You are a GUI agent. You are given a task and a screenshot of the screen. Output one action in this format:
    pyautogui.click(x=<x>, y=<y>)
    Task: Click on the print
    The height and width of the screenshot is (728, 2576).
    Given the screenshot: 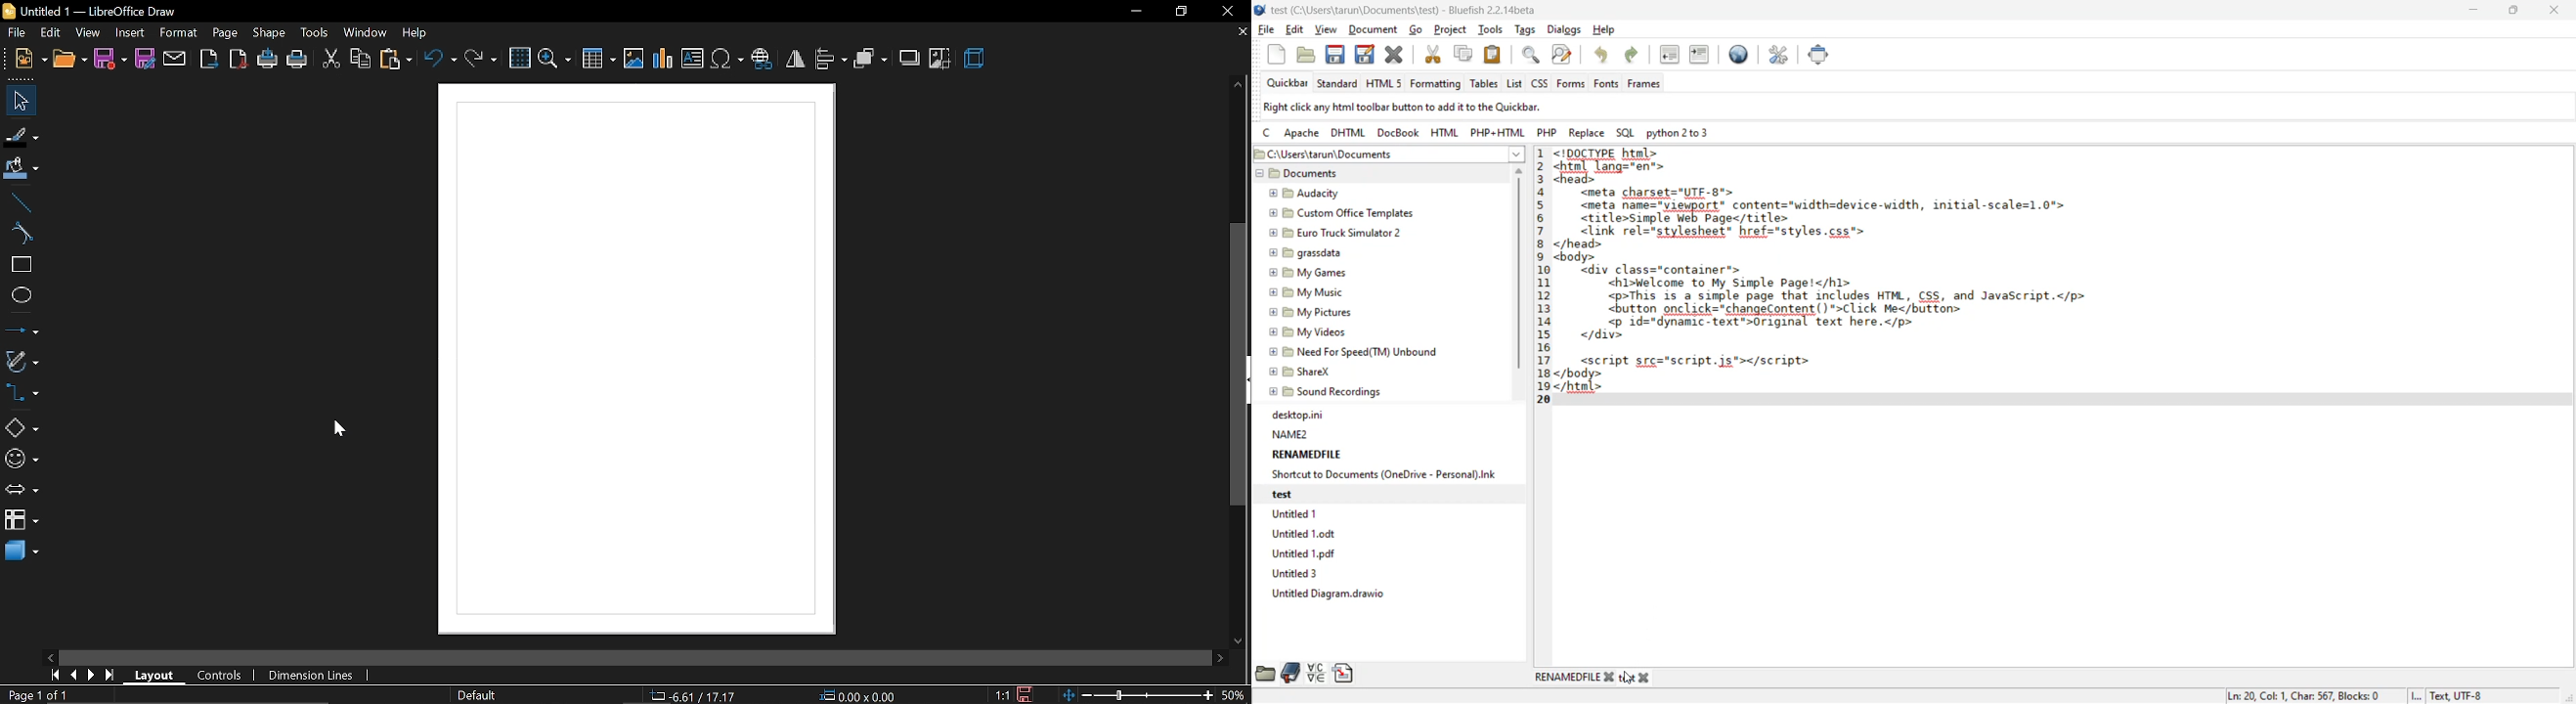 What is the action you would take?
    pyautogui.click(x=297, y=62)
    